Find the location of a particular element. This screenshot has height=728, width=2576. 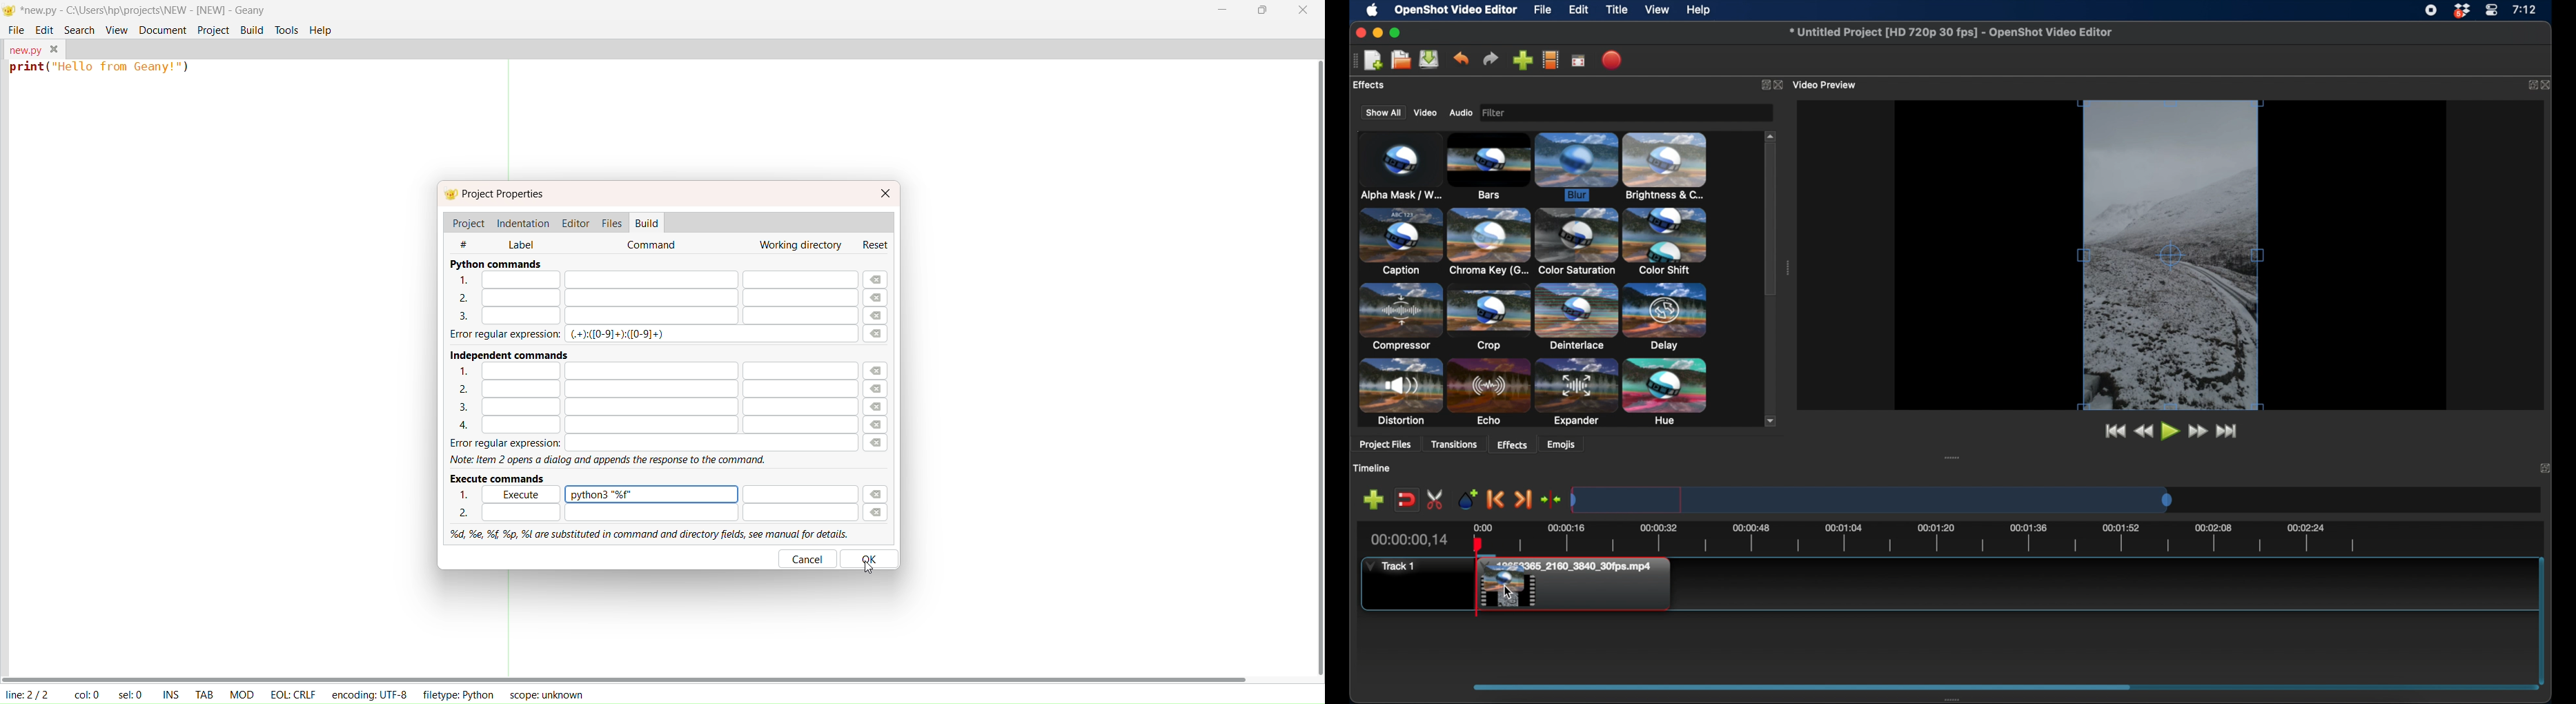

distortion is located at coordinates (1399, 392).